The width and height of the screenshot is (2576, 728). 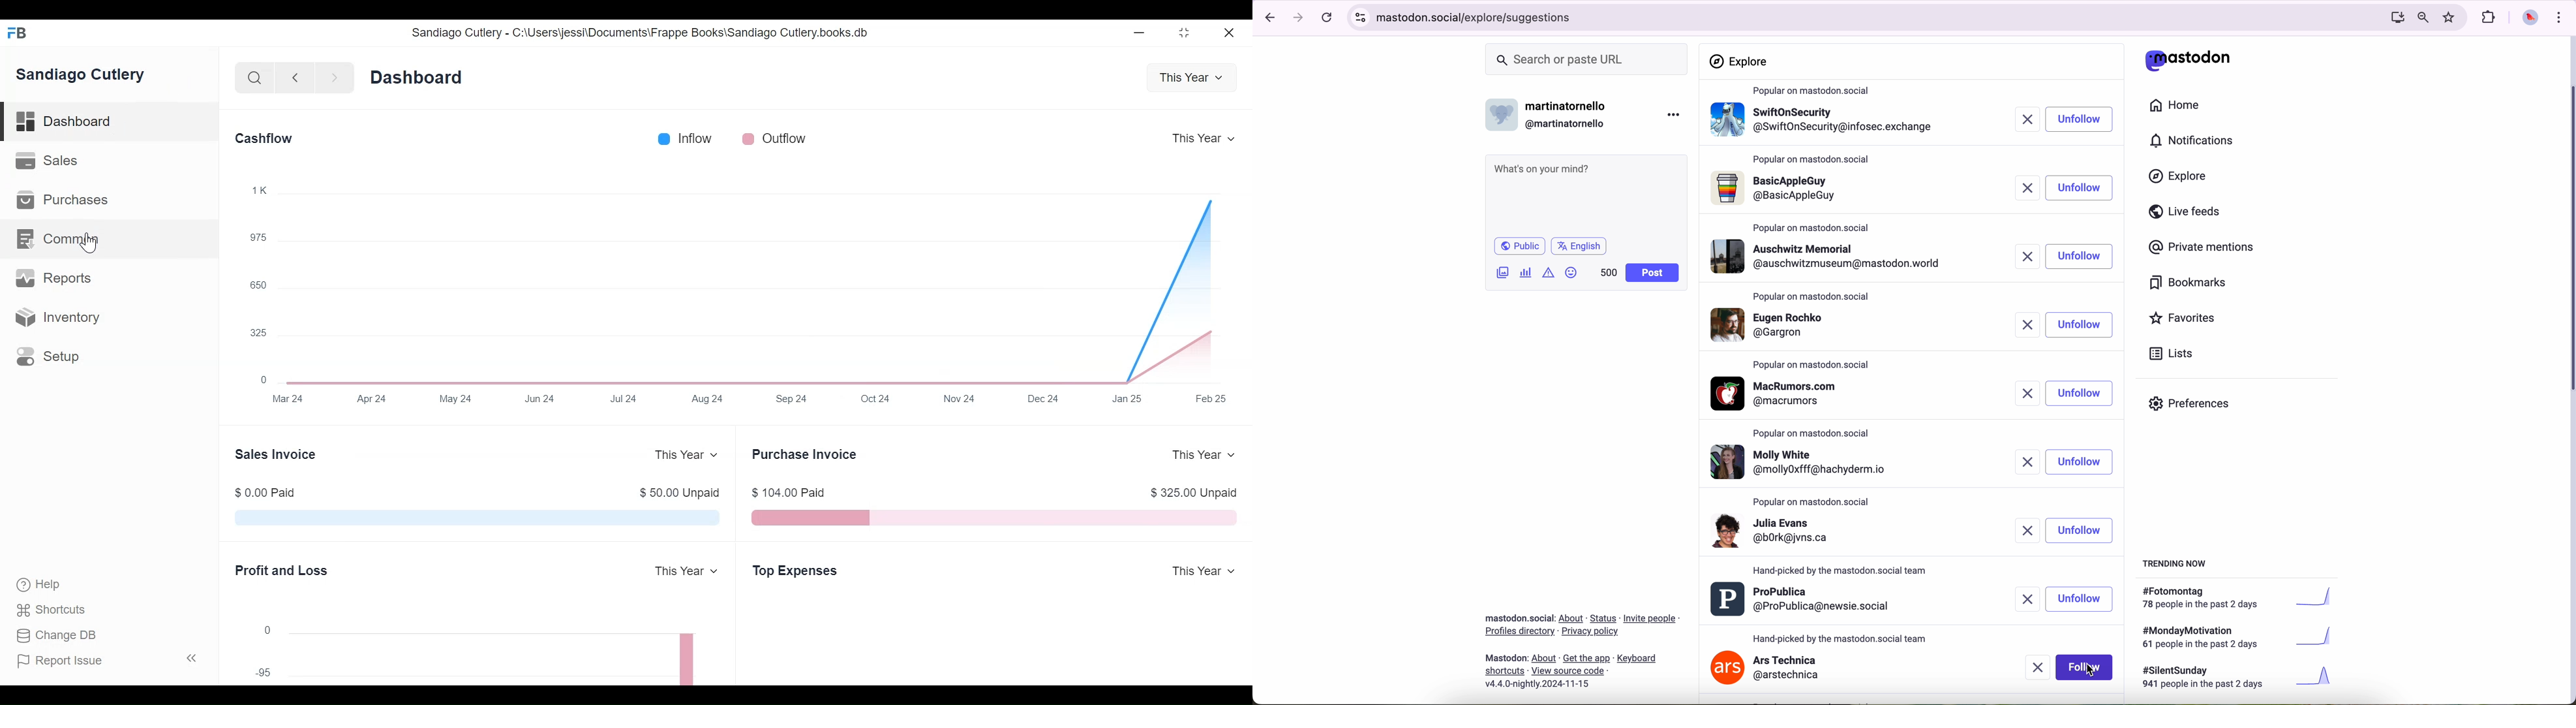 What do you see at coordinates (267, 629) in the screenshot?
I see `0` at bounding box center [267, 629].